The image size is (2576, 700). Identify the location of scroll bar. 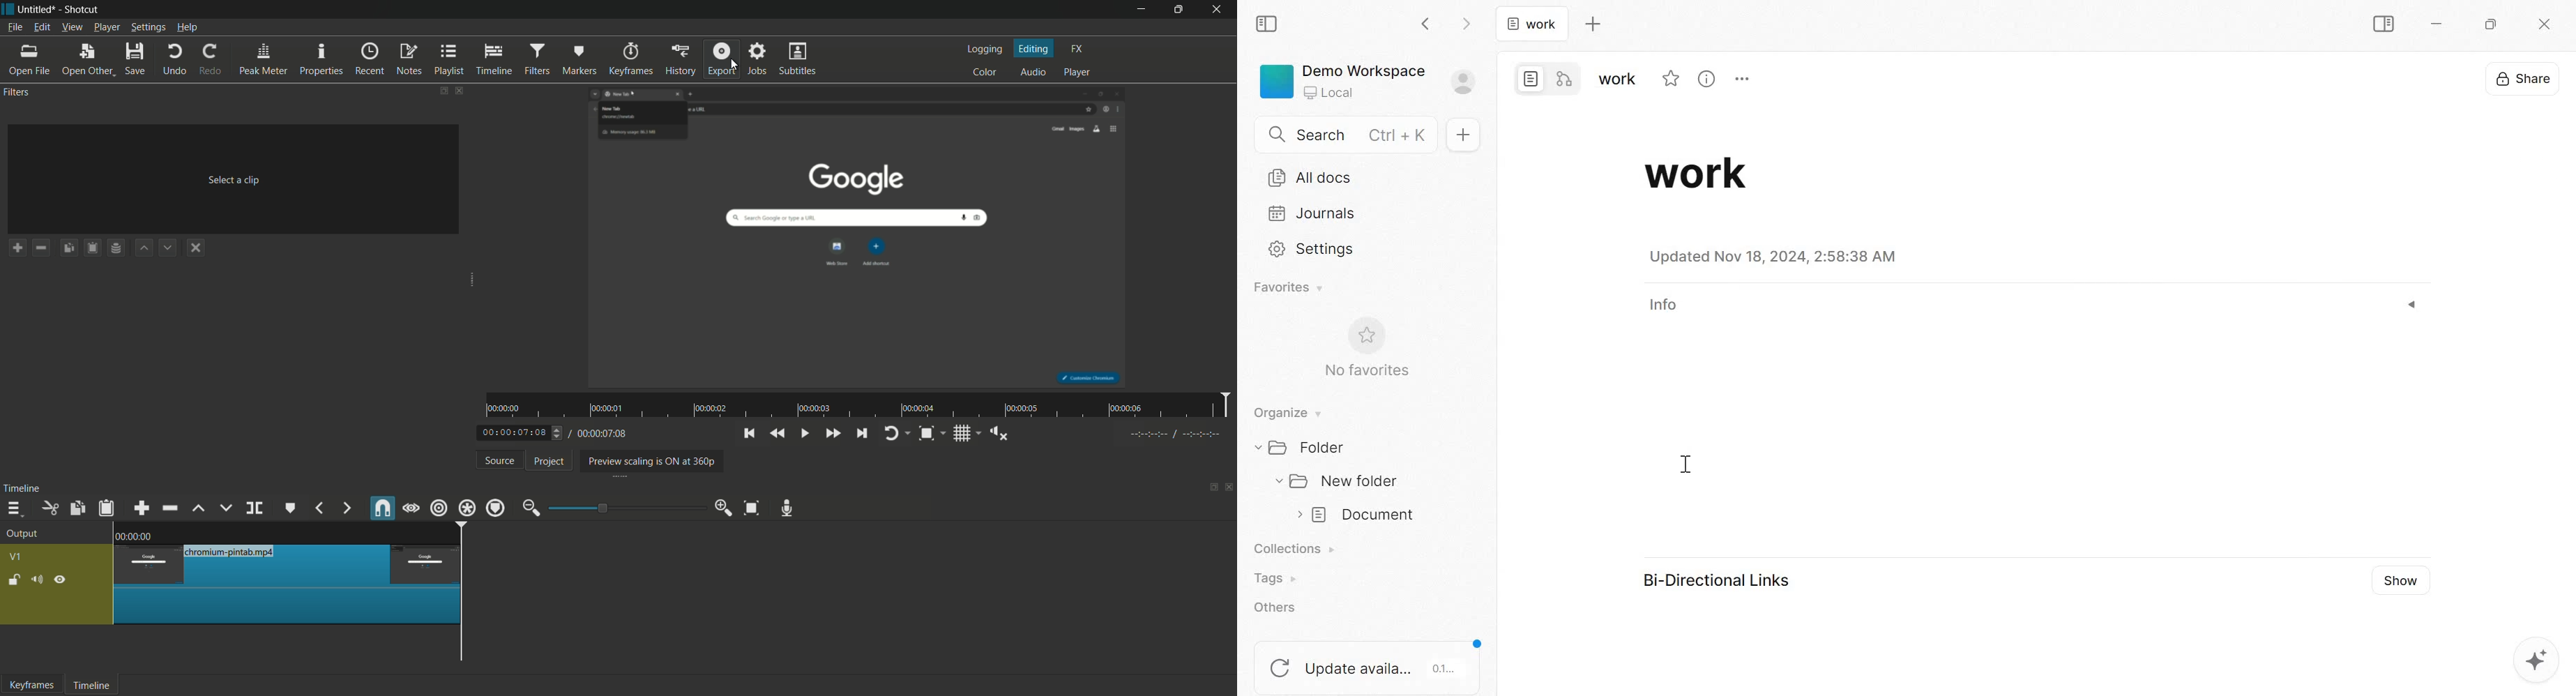
(577, 667).